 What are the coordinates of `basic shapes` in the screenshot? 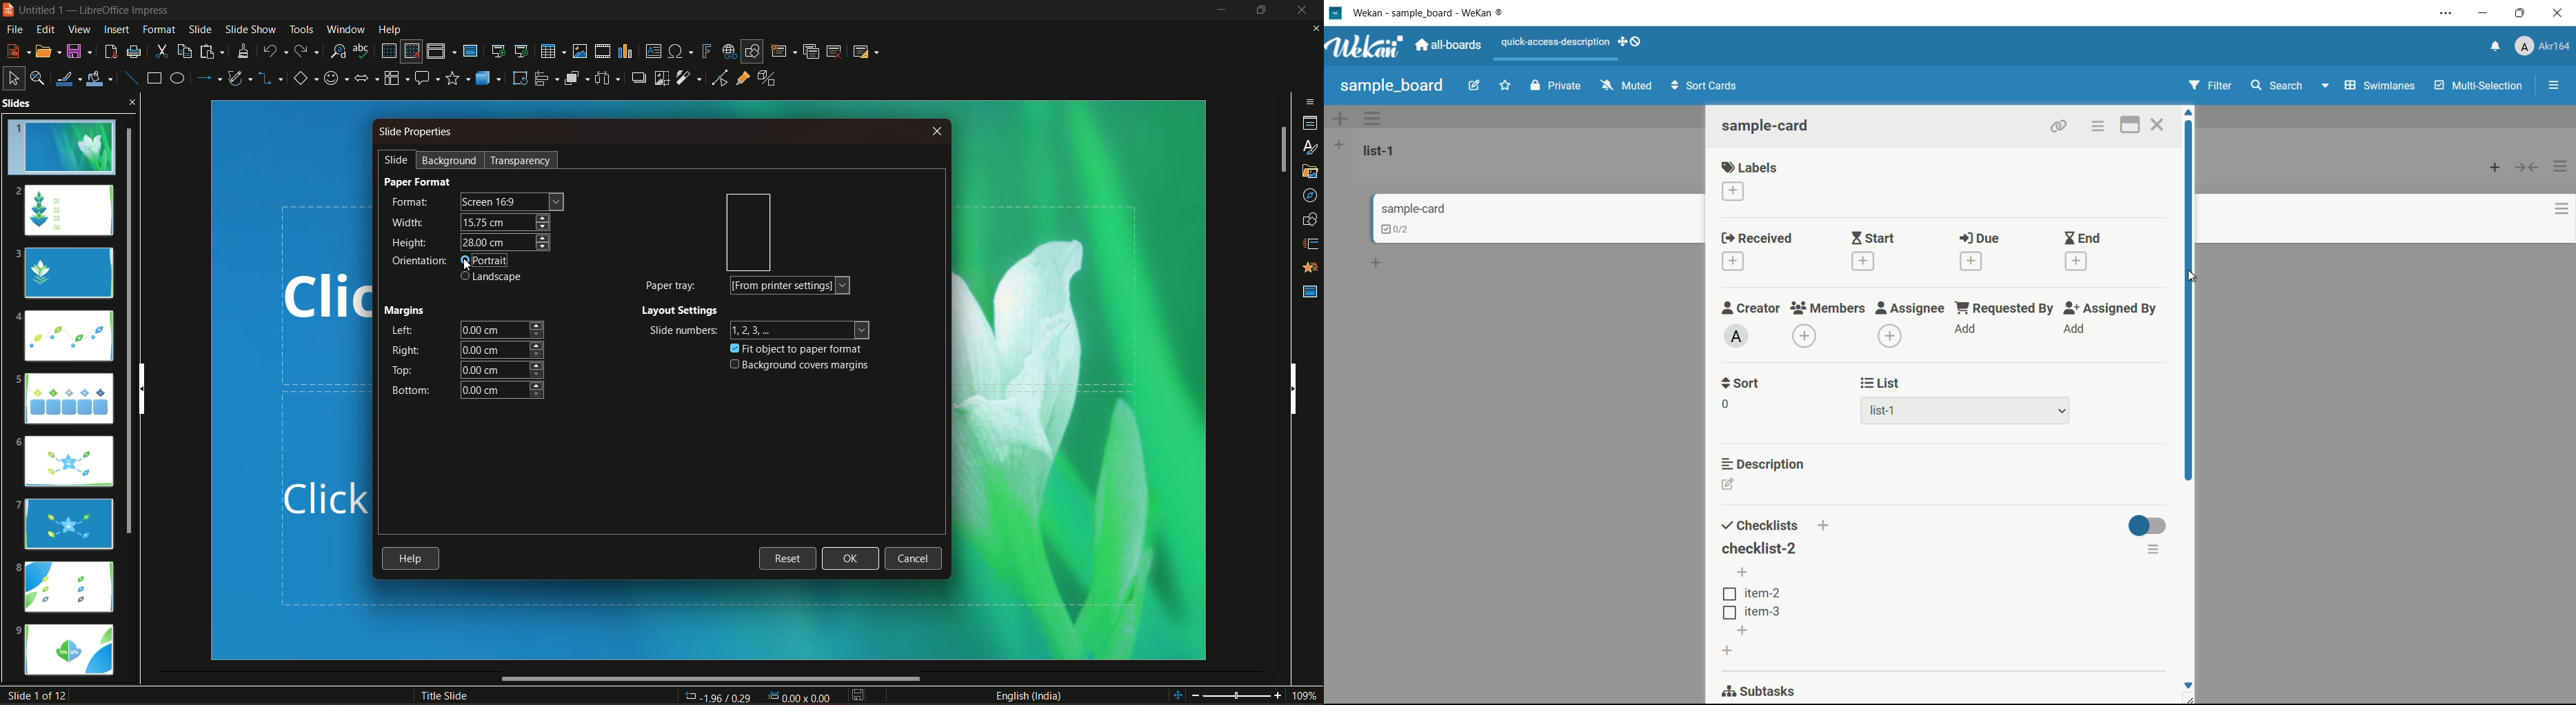 It's located at (304, 79).